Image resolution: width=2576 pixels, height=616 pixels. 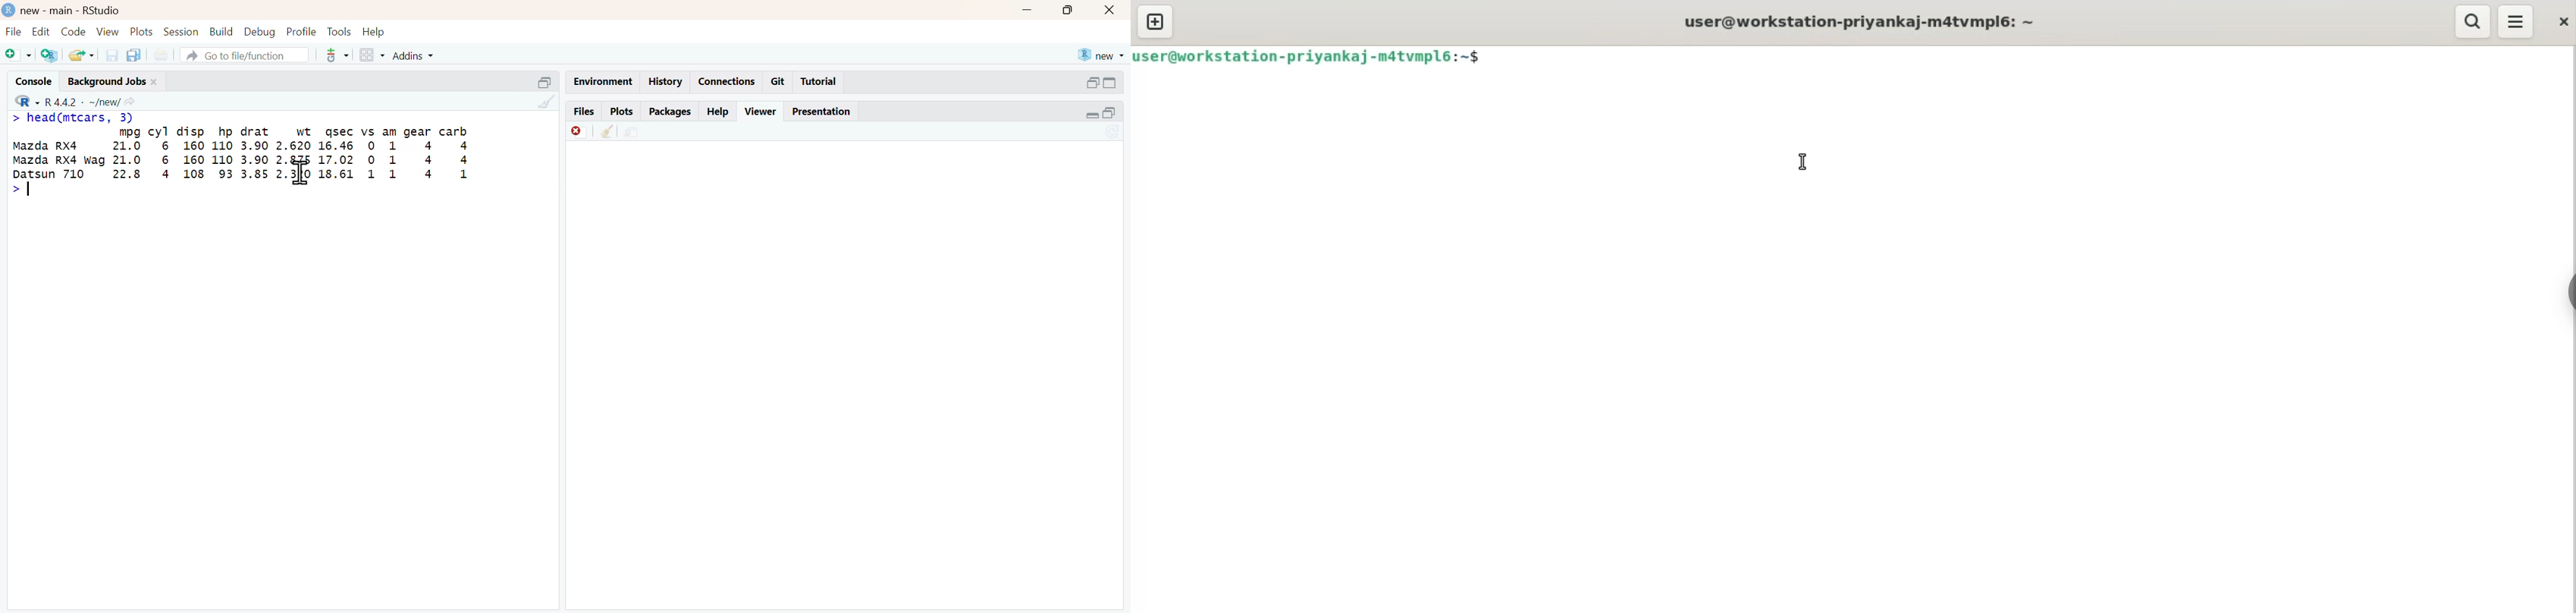 What do you see at coordinates (243, 55) in the screenshot?
I see `A Go to file/function` at bounding box center [243, 55].